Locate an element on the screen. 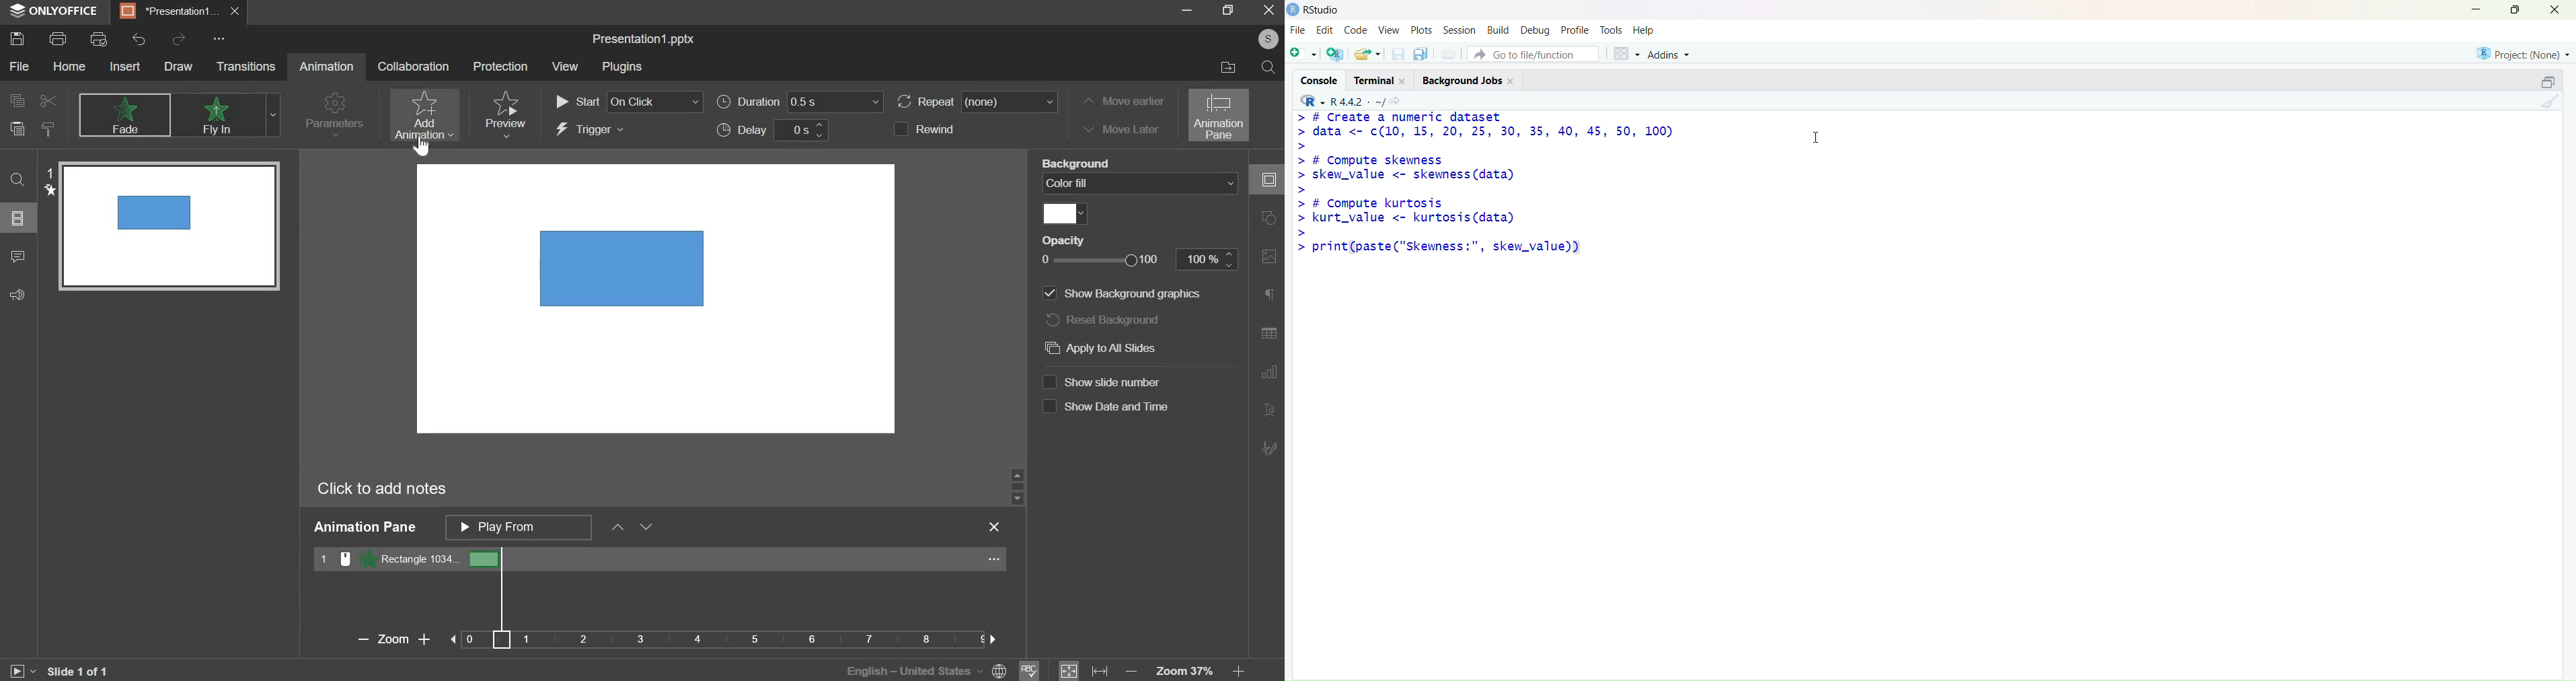  opacity is located at coordinates (1096, 263).